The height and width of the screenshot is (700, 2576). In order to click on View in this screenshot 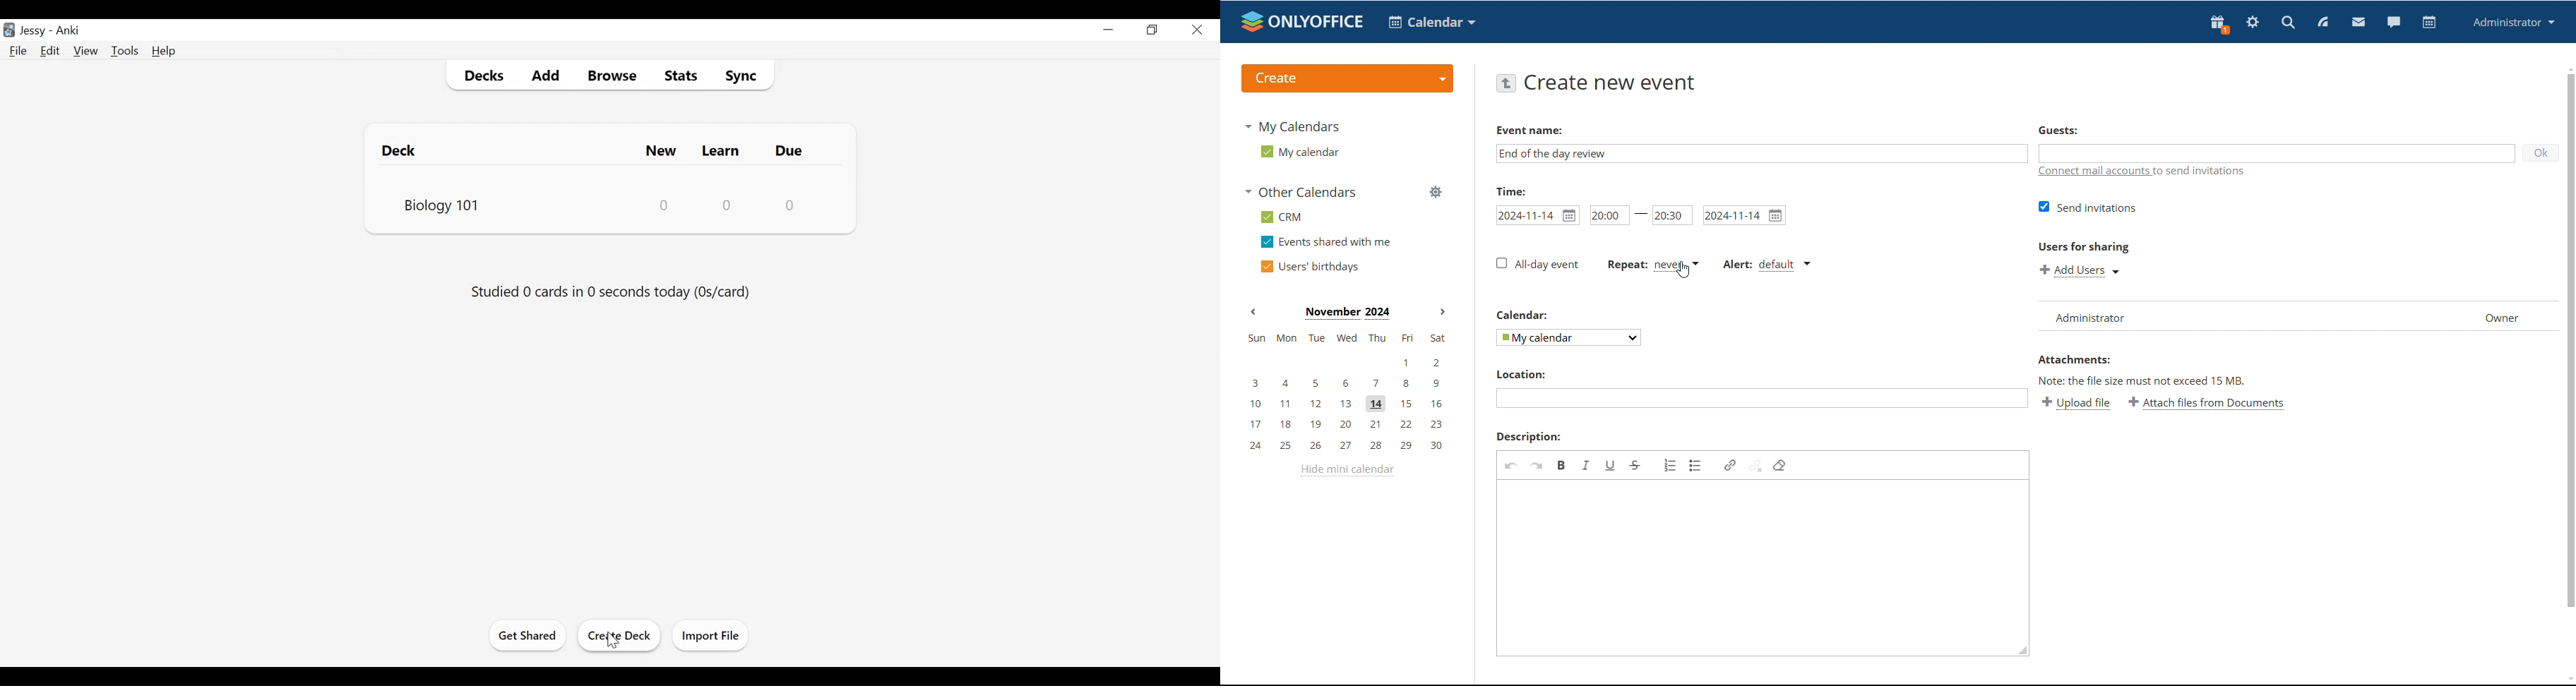, I will do `click(85, 51)`.